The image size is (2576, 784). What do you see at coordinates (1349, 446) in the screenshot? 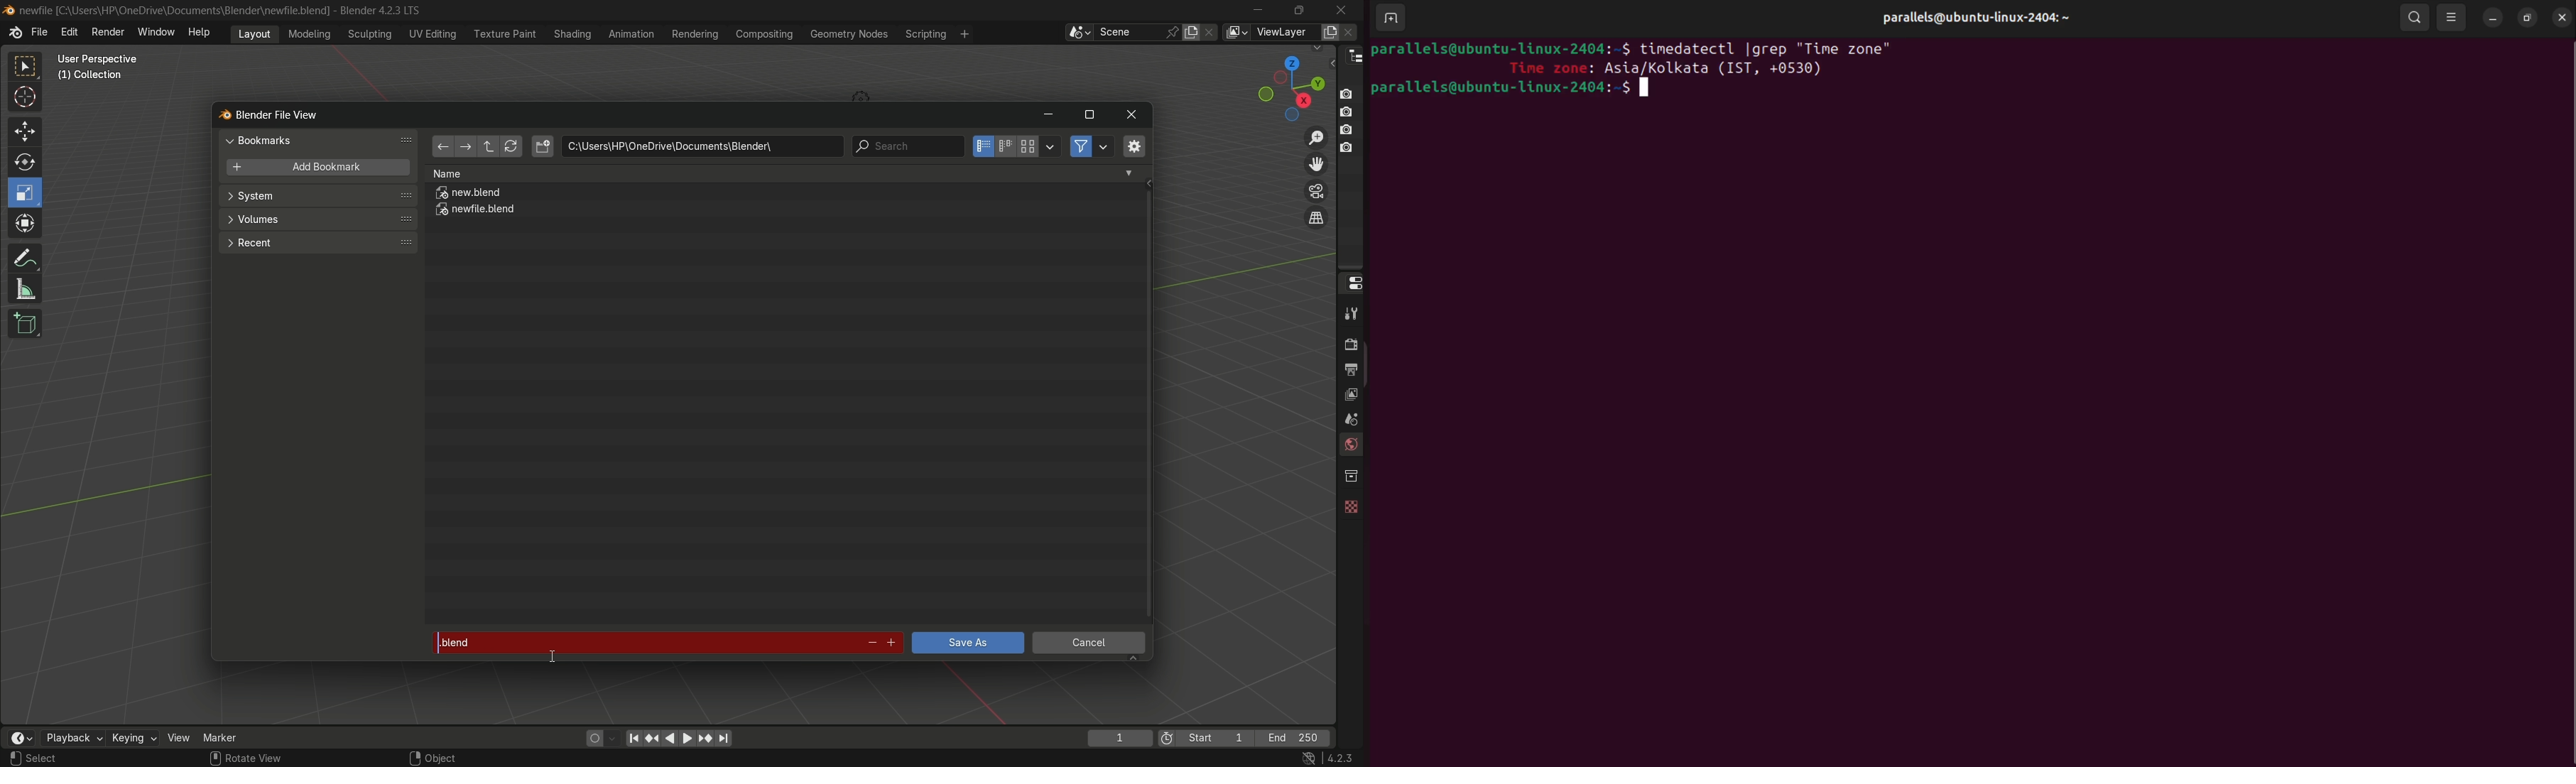
I see `world` at bounding box center [1349, 446].